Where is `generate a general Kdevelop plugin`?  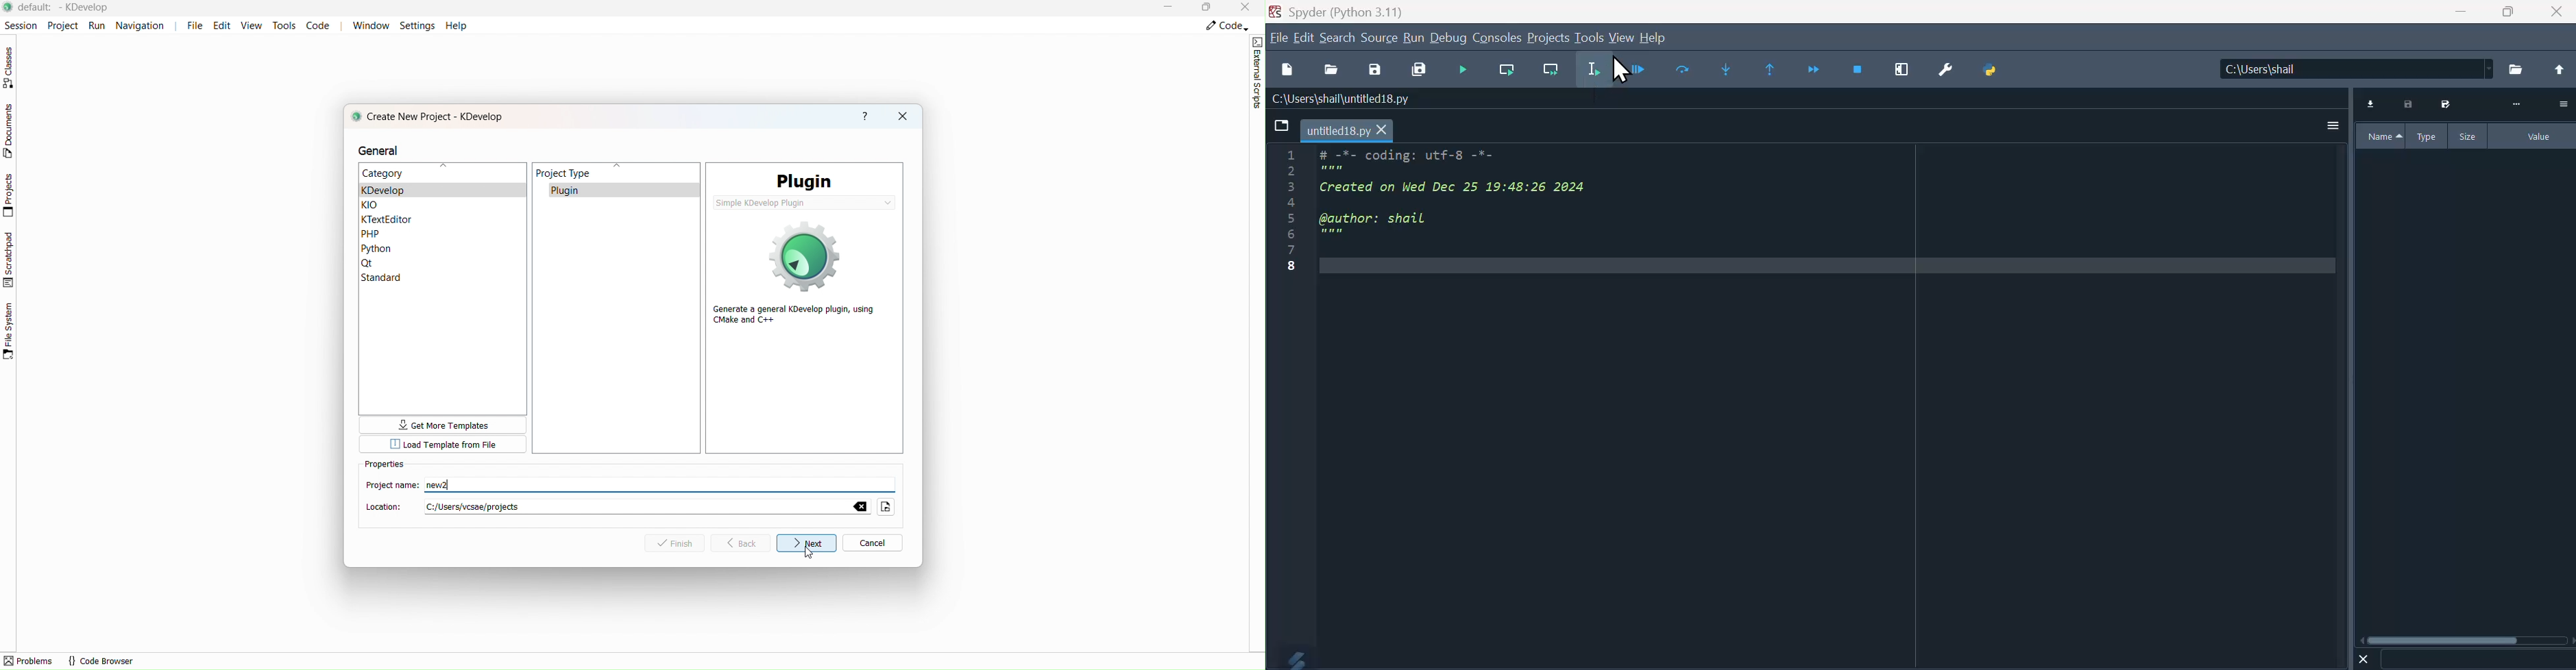
generate a general Kdevelop plugin is located at coordinates (798, 275).